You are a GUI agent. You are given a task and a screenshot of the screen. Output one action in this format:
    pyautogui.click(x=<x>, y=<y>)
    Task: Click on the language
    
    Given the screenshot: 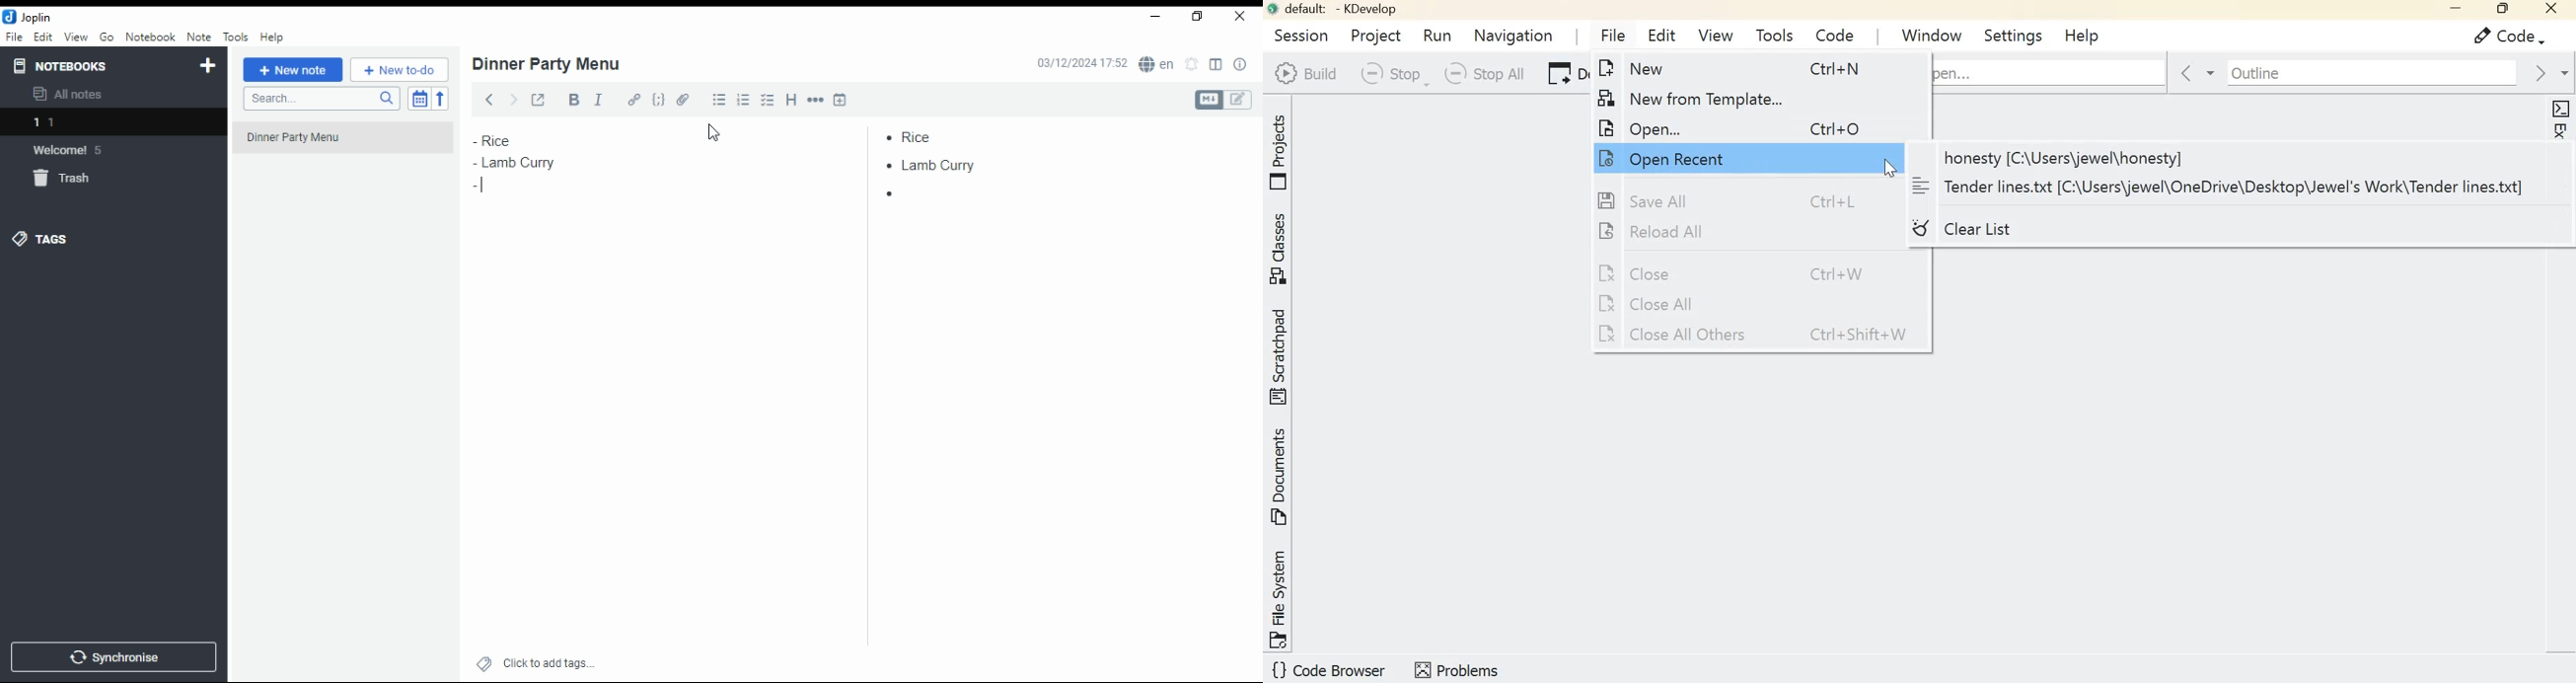 What is the action you would take?
    pyautogui.click(x=1155, y=64)
    